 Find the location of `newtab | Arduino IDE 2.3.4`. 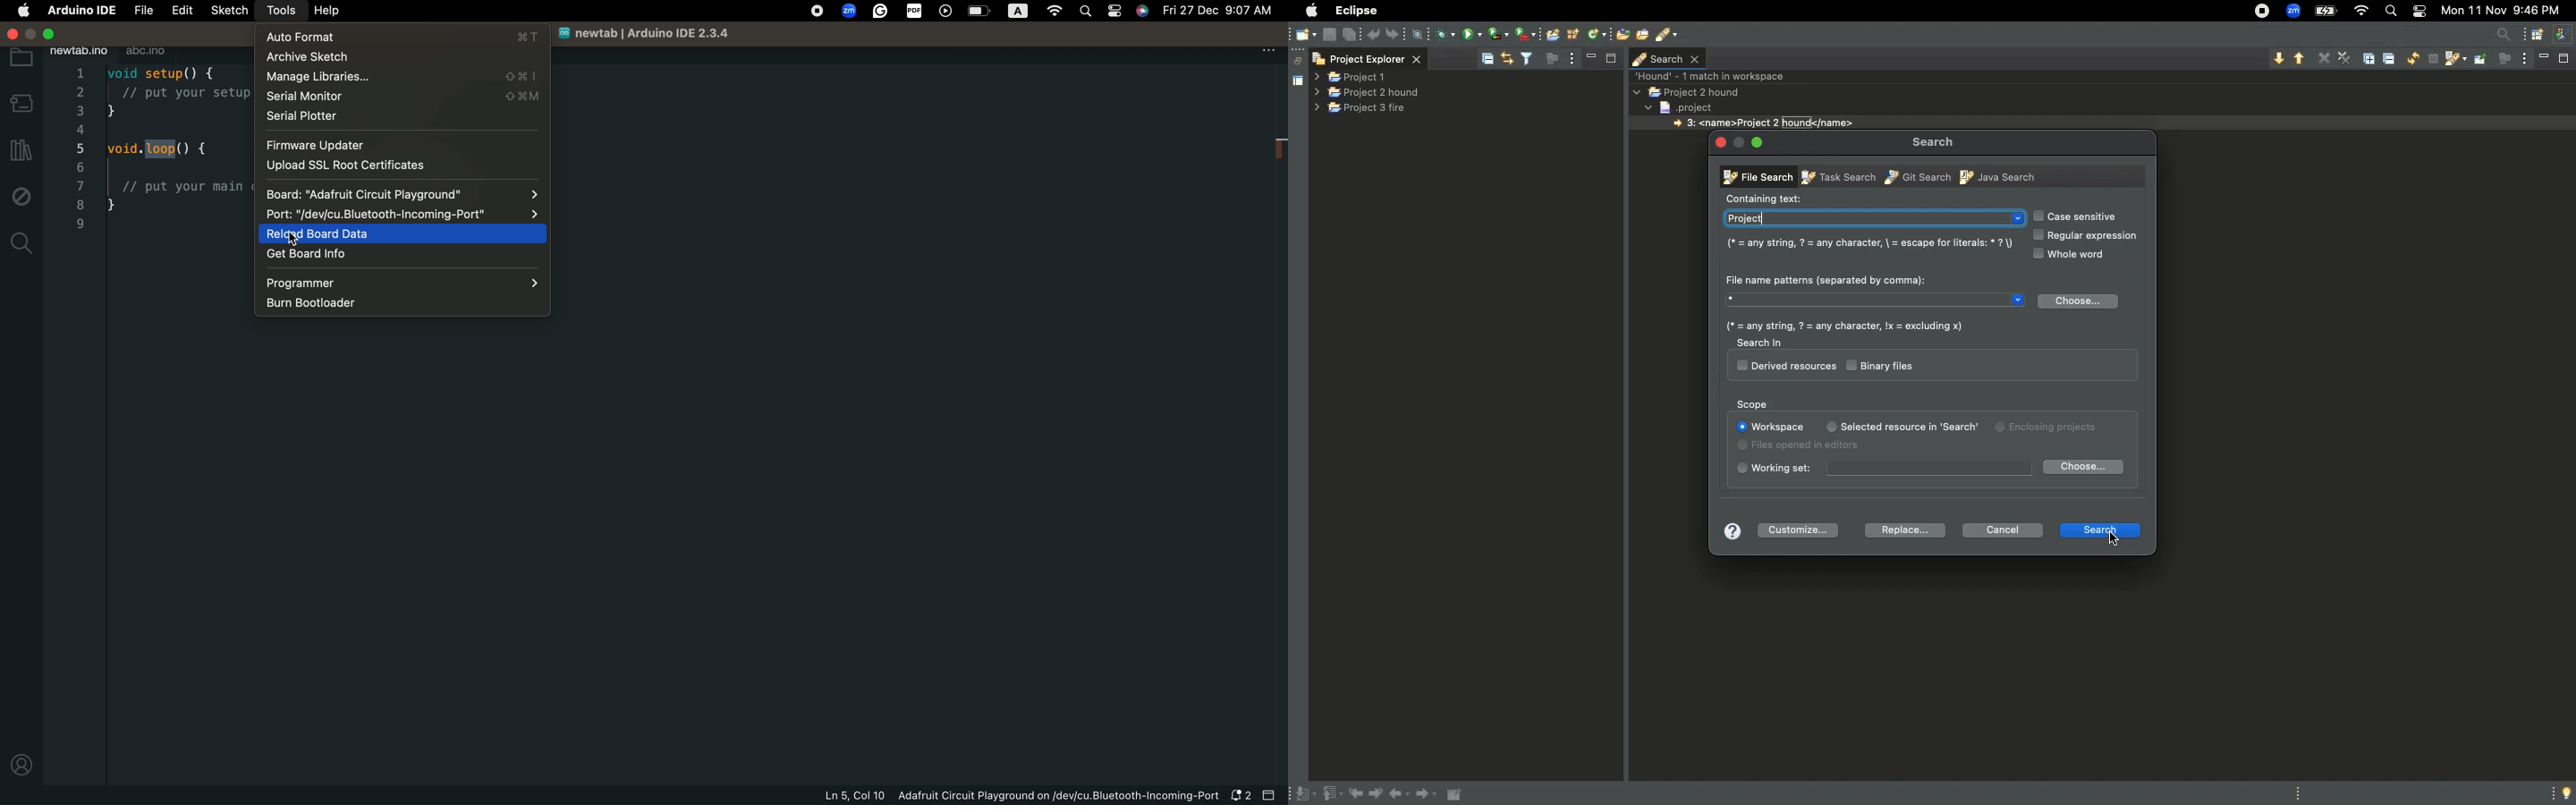

newtab | Arduino IDE 2.3.4 is located at coordinates (664, 34).